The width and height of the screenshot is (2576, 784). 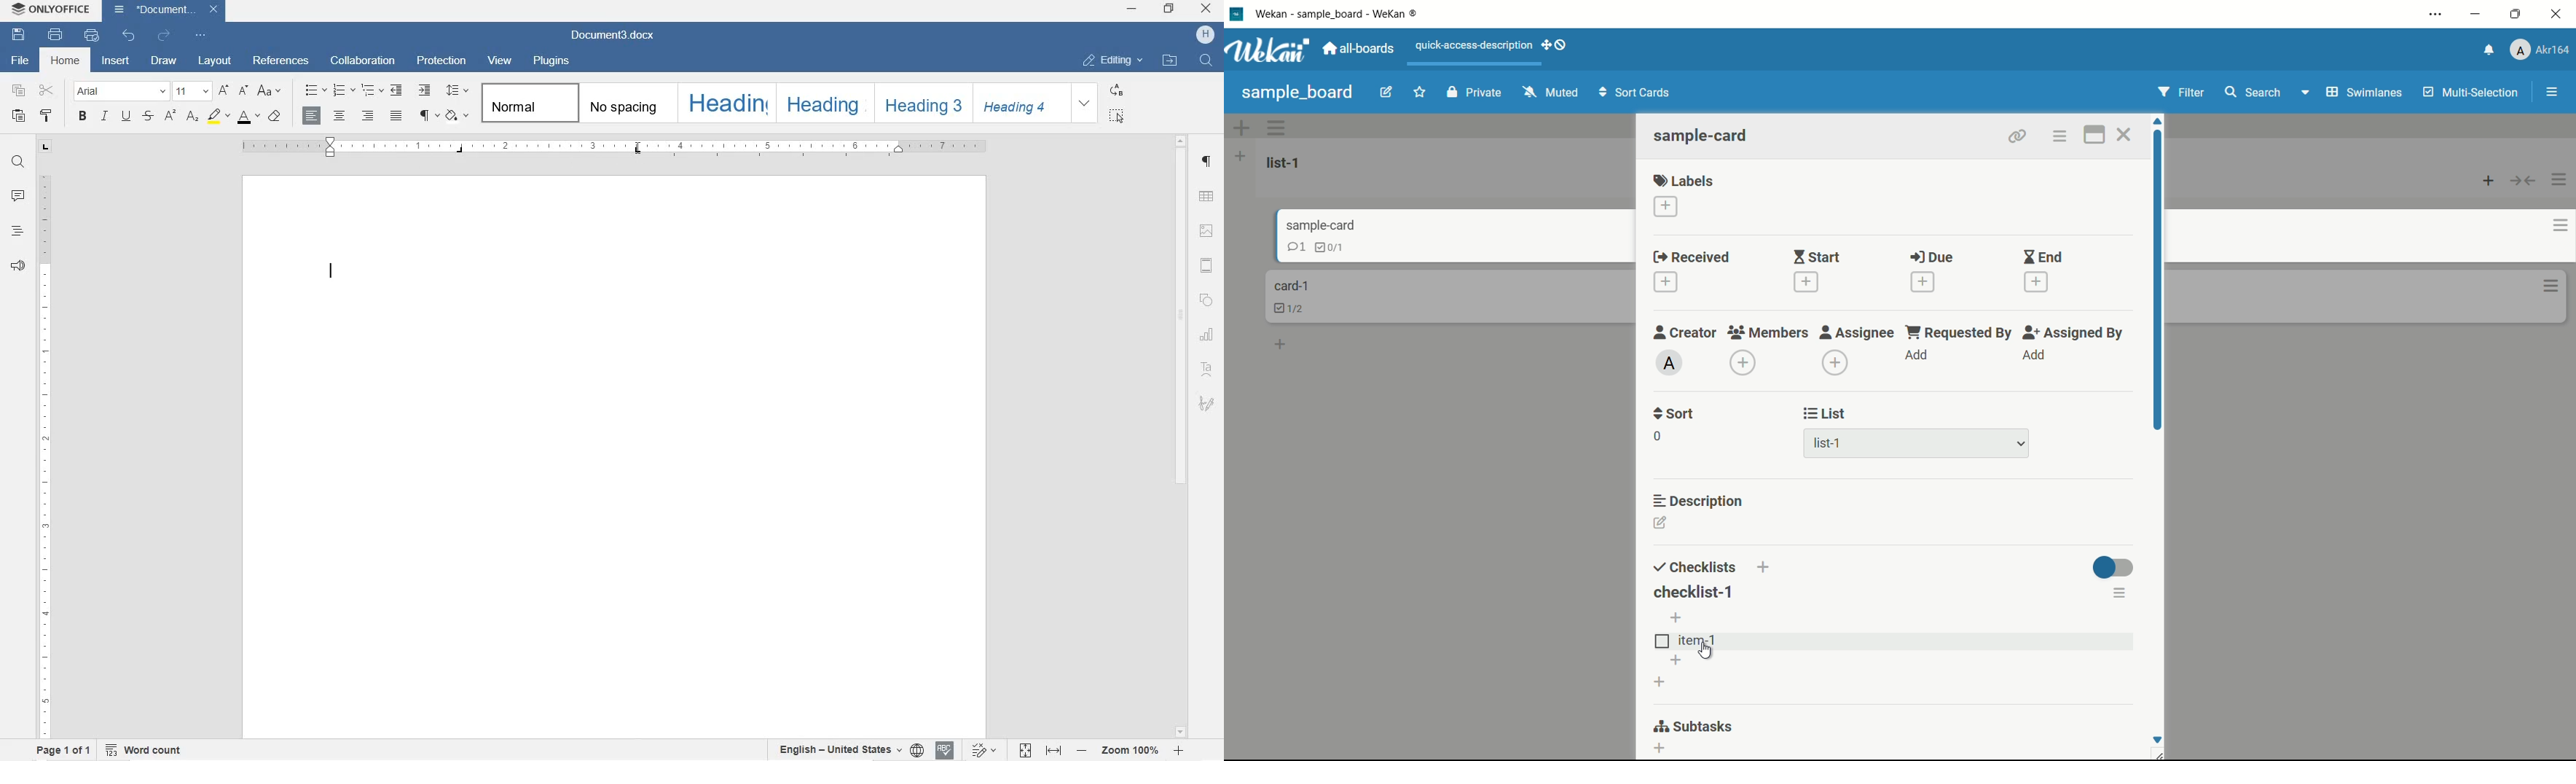 I want to click on card actions, so click(x=2060, y=136).